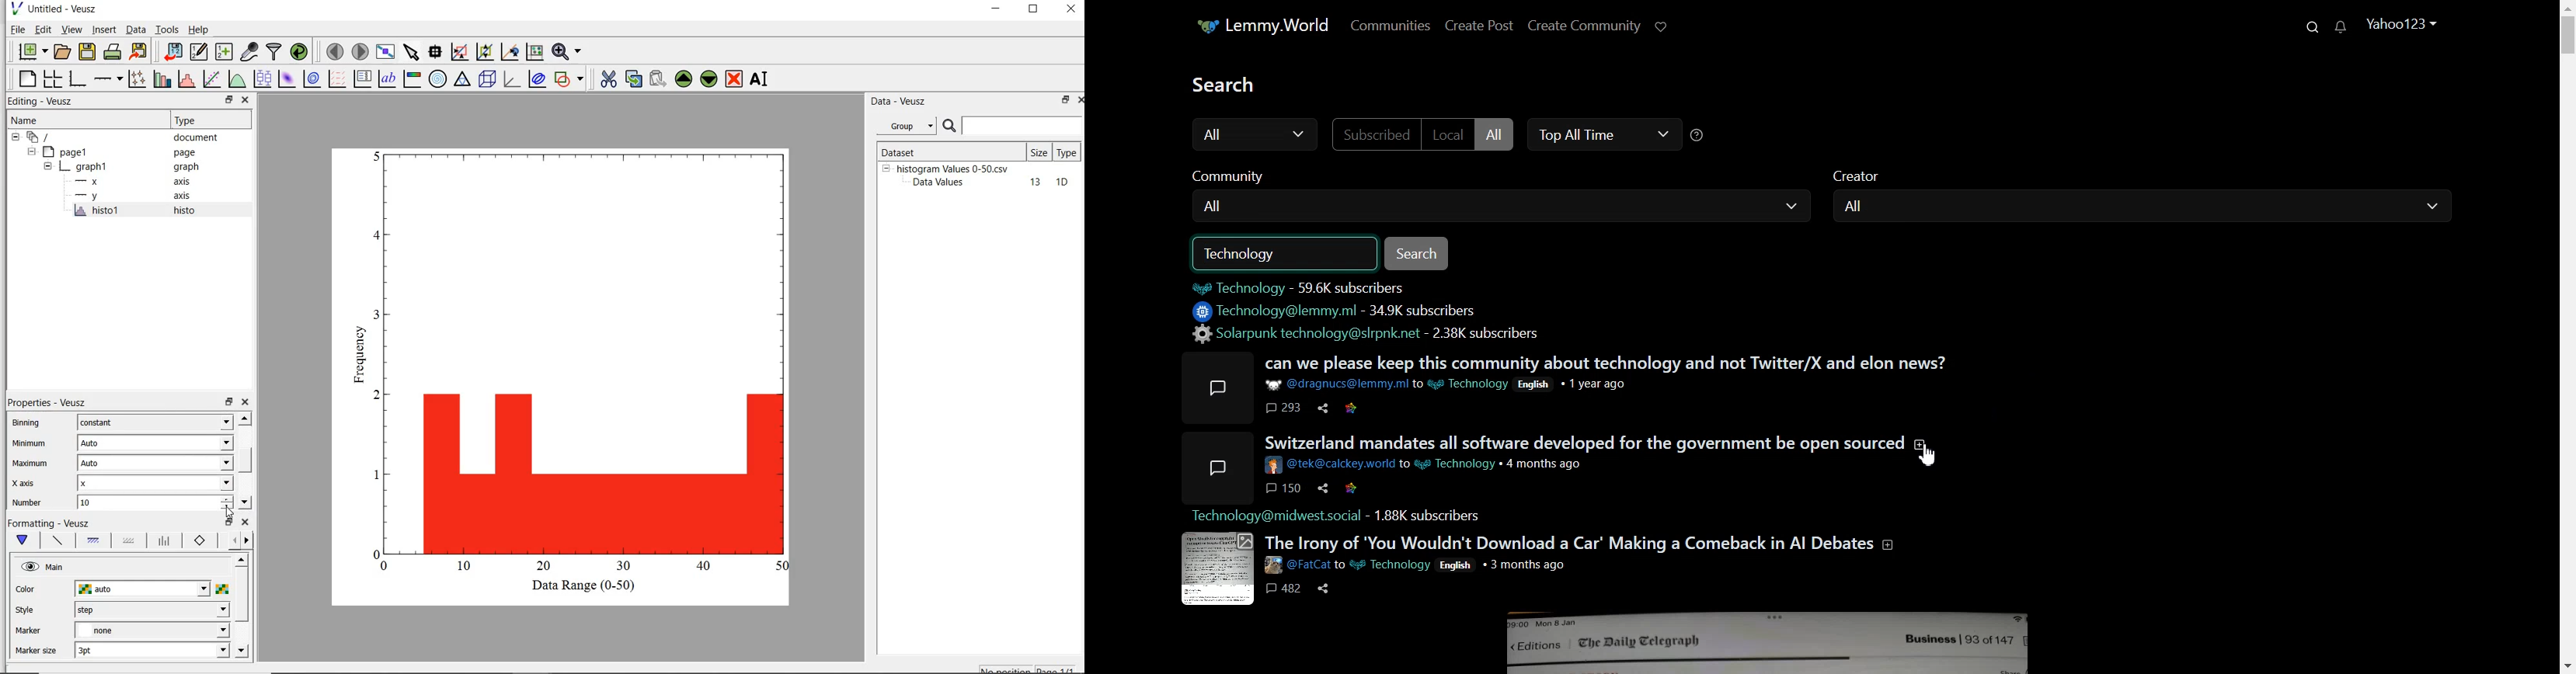  What do you see at coordinates (484, 52) in the screenshot?
I see `click or draw a rectangle to zoom on graph axes` at bounding box center [484, 52].